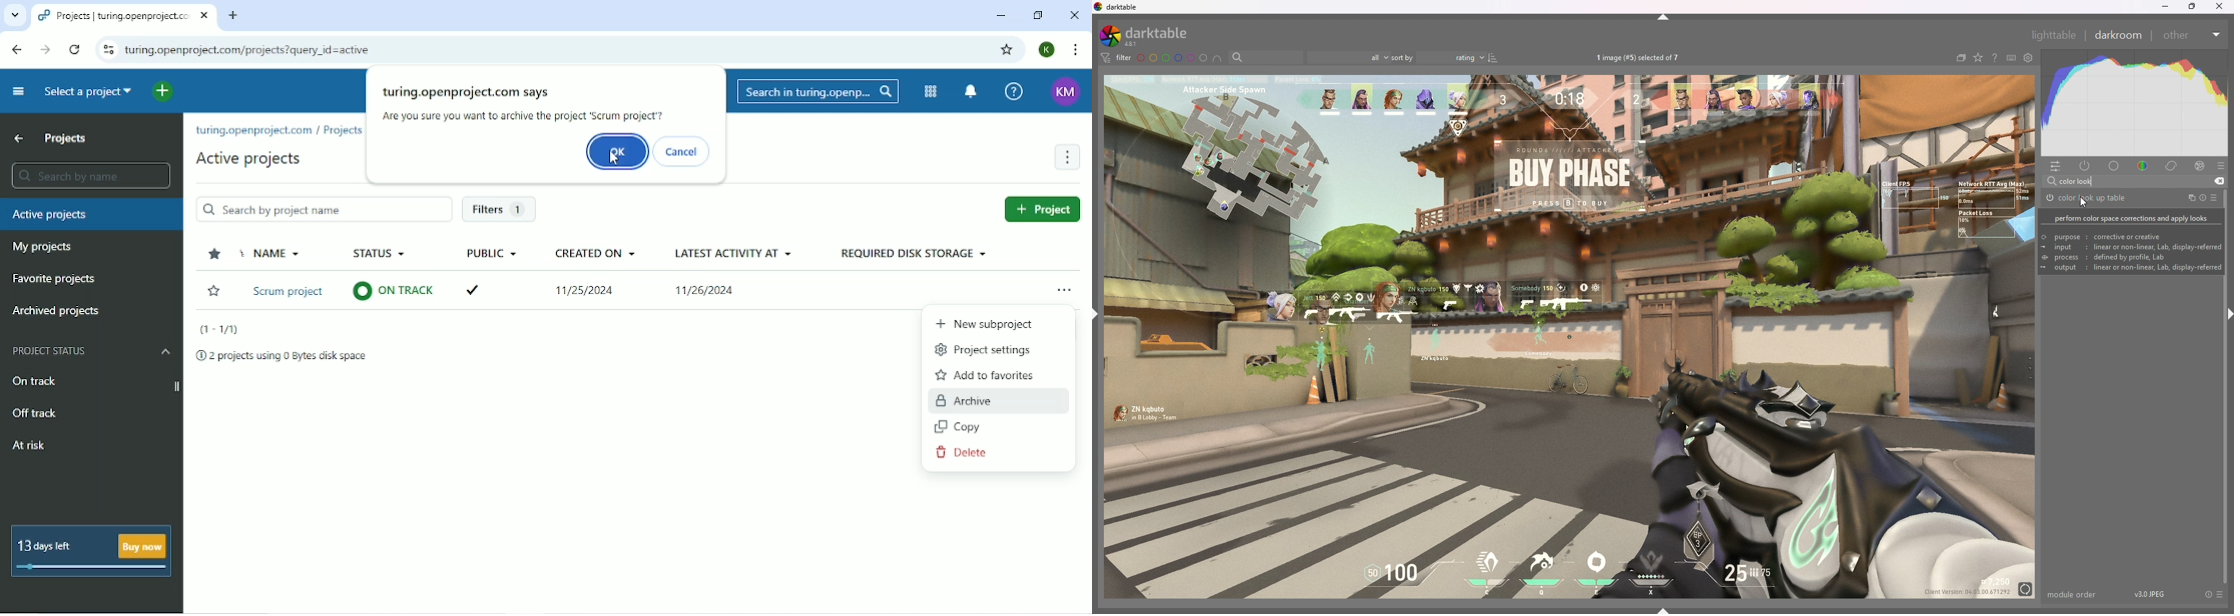  Describe the element at coordinates (1438, 57) in the screenshot. I see `sort by` at that location.